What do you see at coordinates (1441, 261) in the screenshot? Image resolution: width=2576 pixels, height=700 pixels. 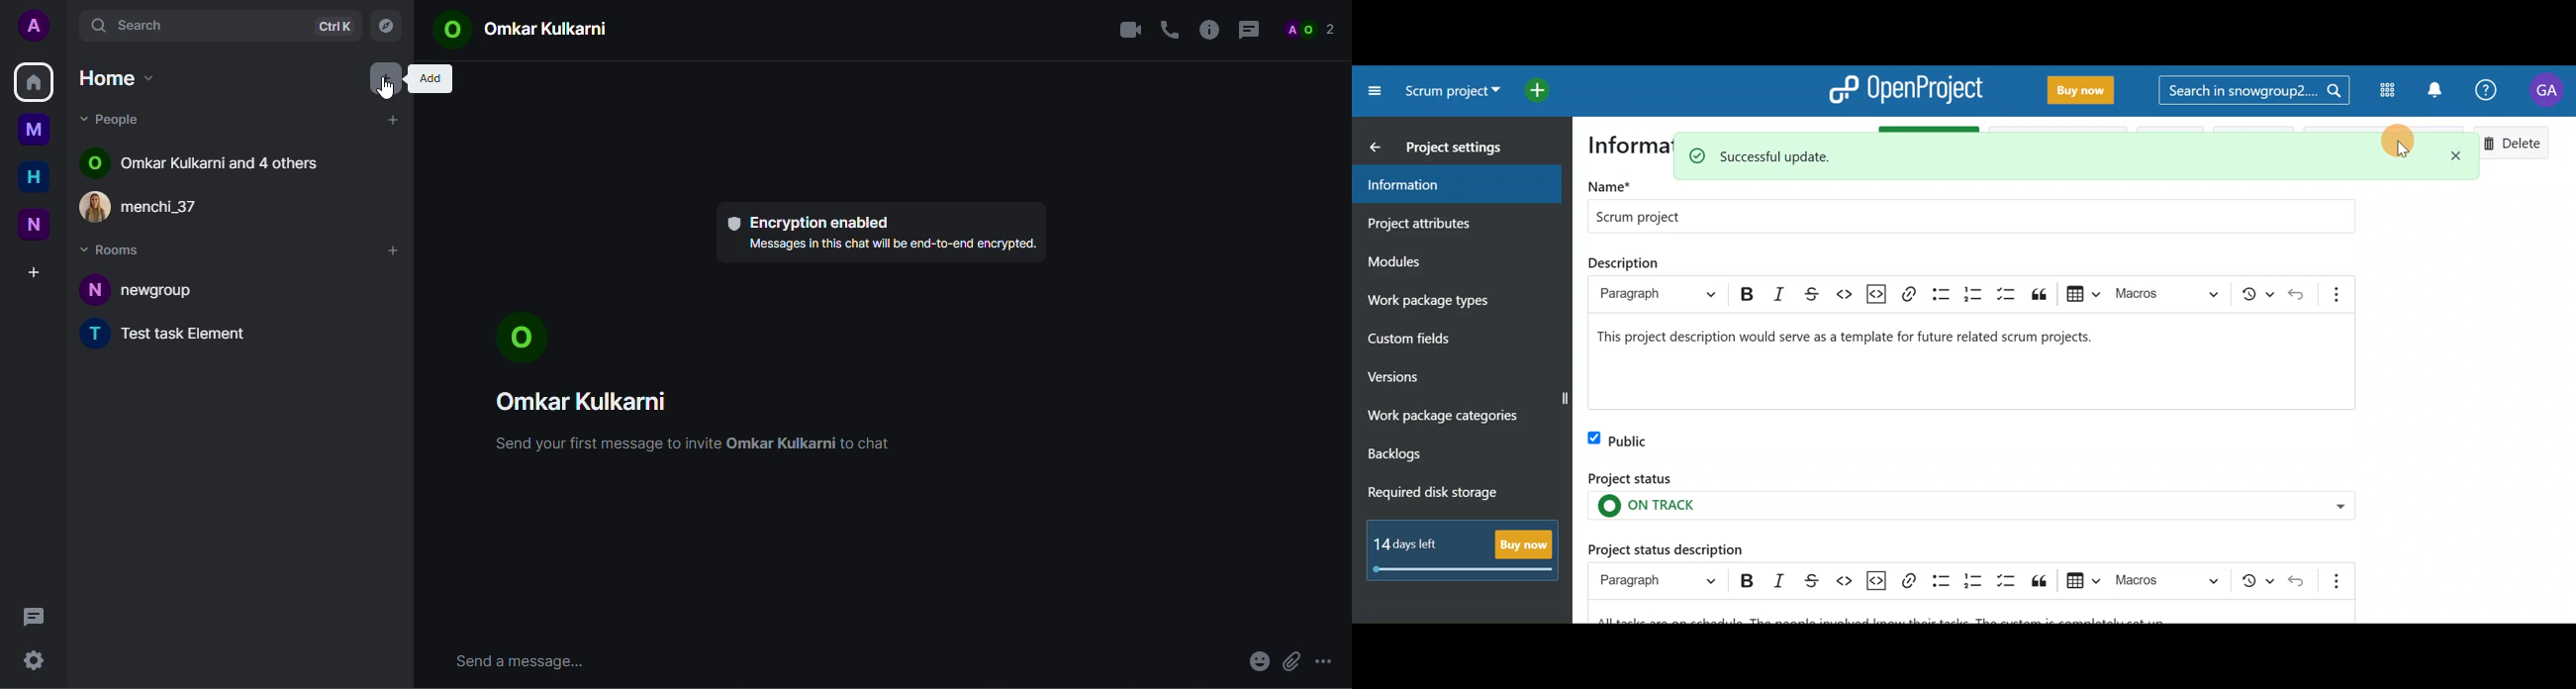 I see `Modules` at bounding box center [1441, 261].